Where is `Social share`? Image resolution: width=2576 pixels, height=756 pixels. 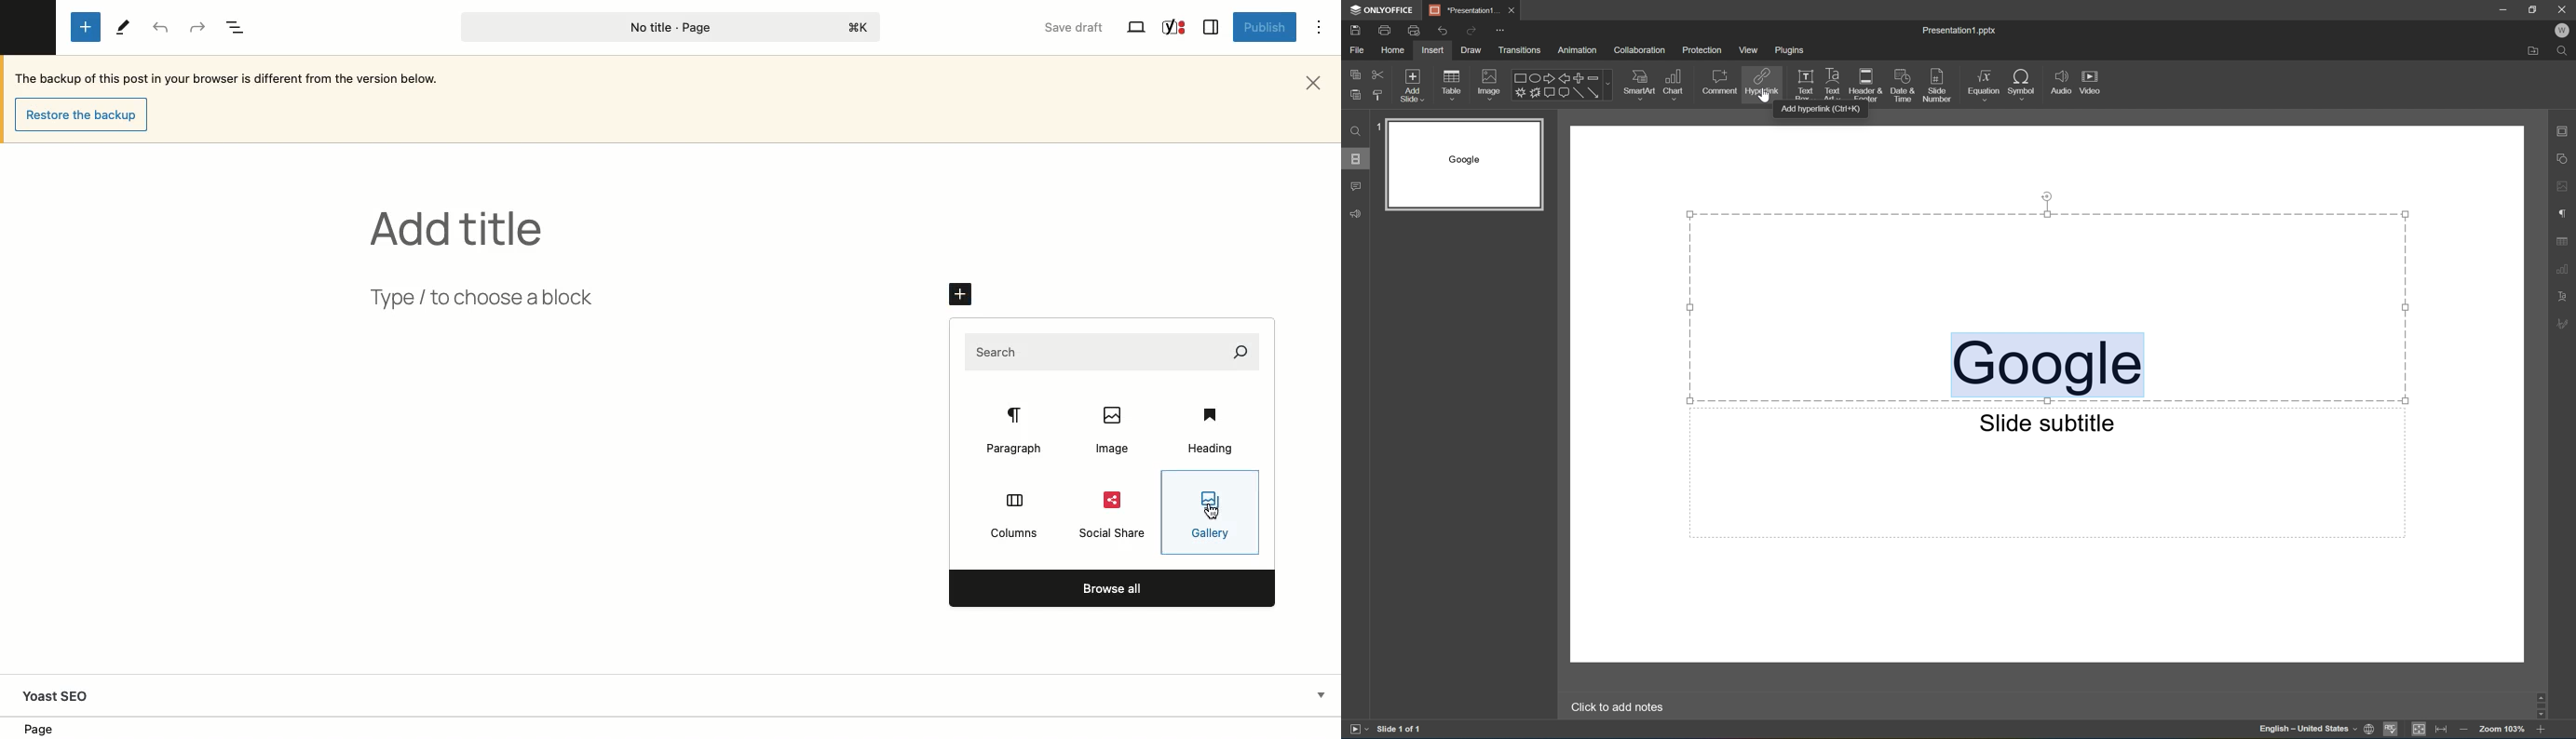 Social share is located at coordinates (1108, 514).